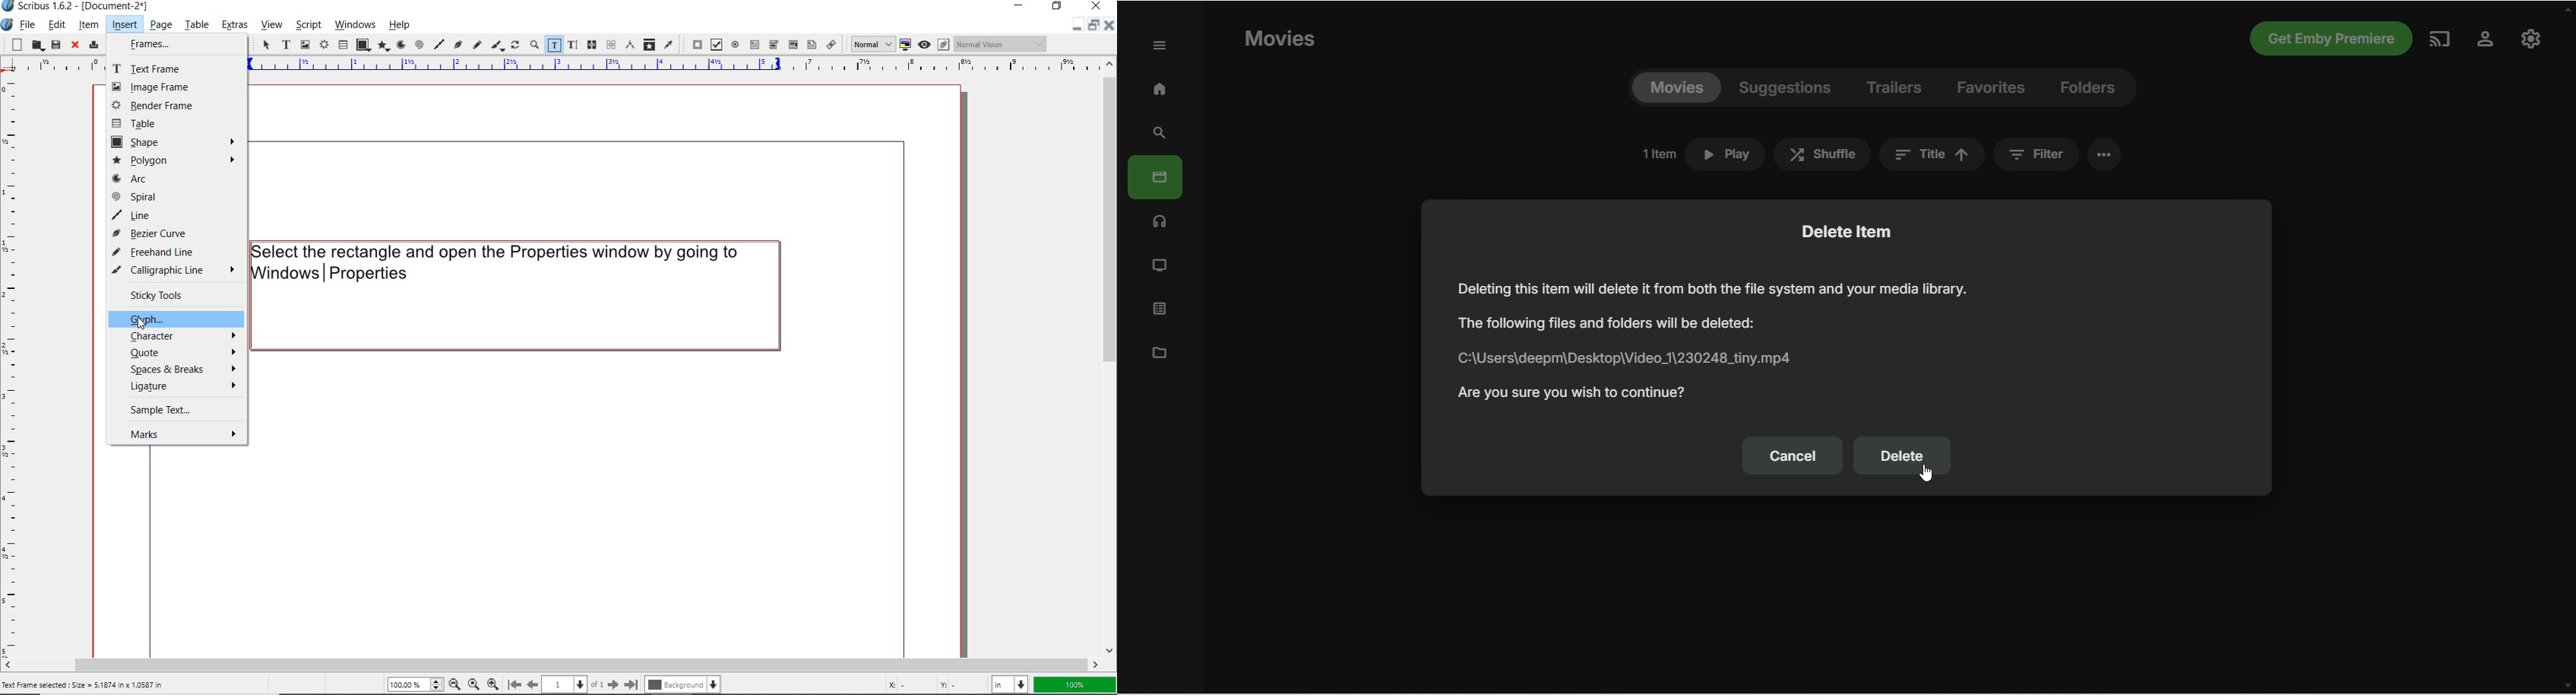  What do you see at coordinates (400, 25) in the screenshot?
I see `help` at bounding box center [400, 25].